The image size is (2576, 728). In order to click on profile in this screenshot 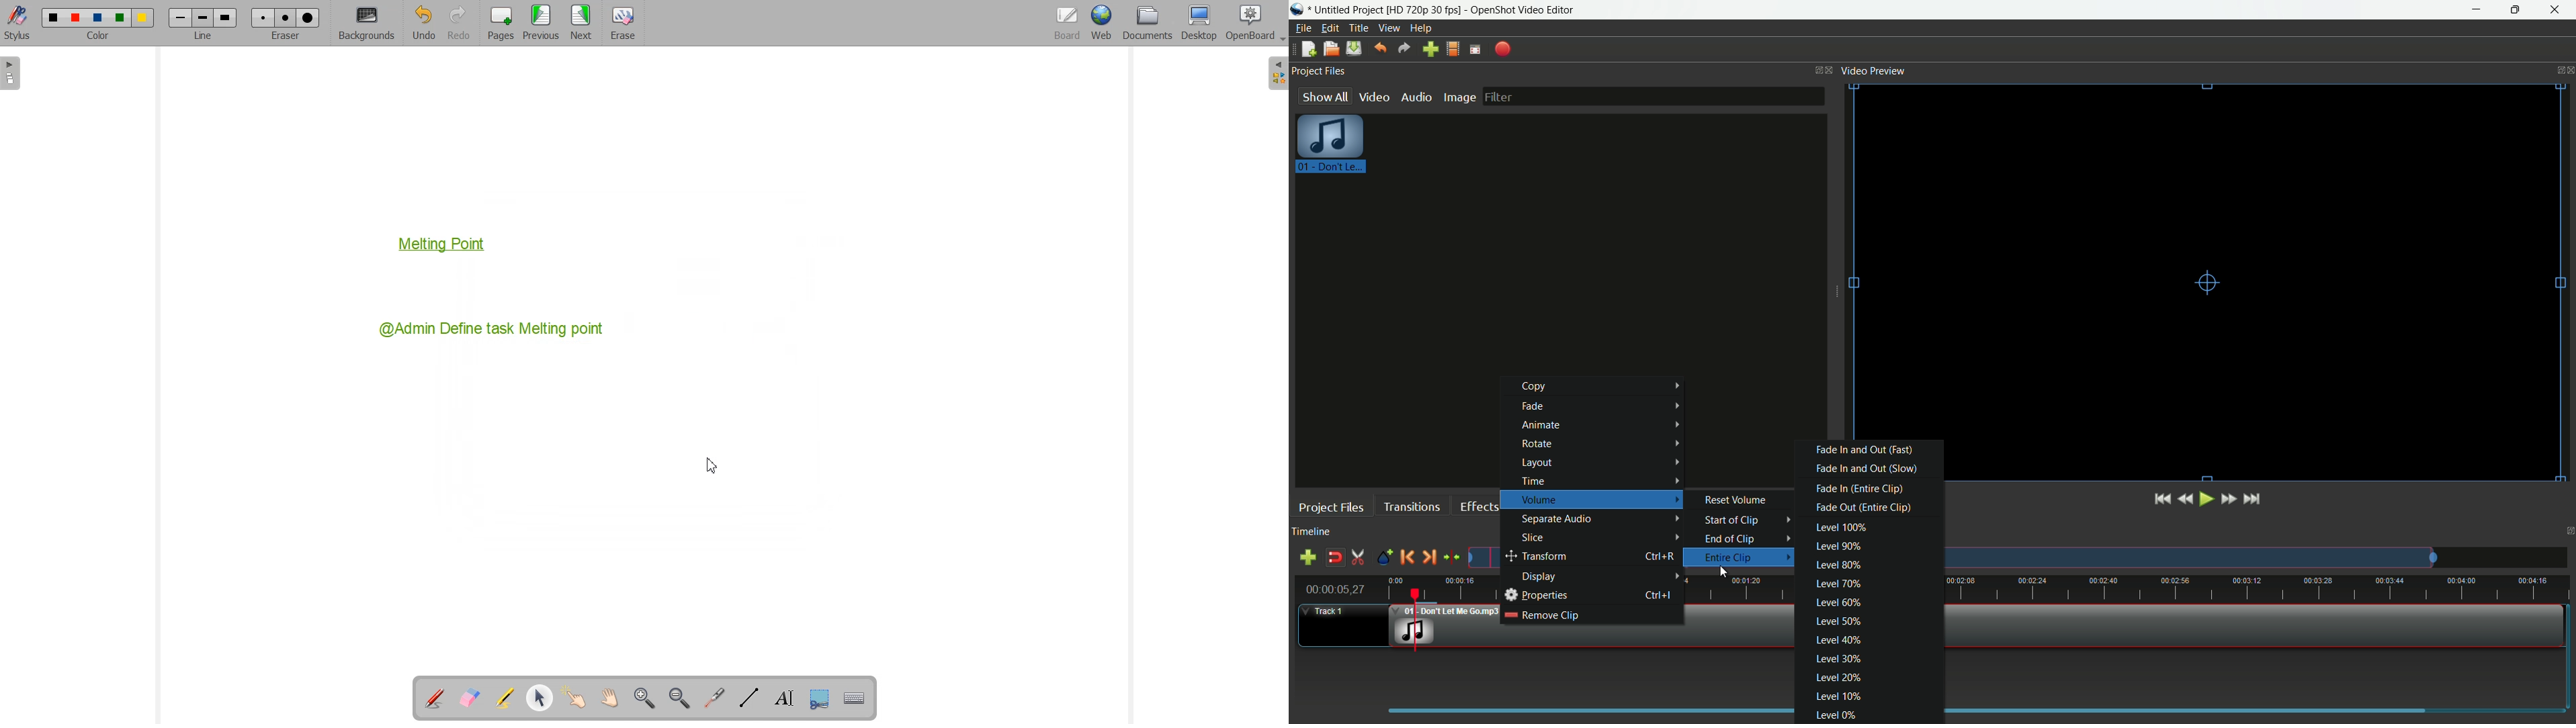, I will do `click(1424, 9)`.